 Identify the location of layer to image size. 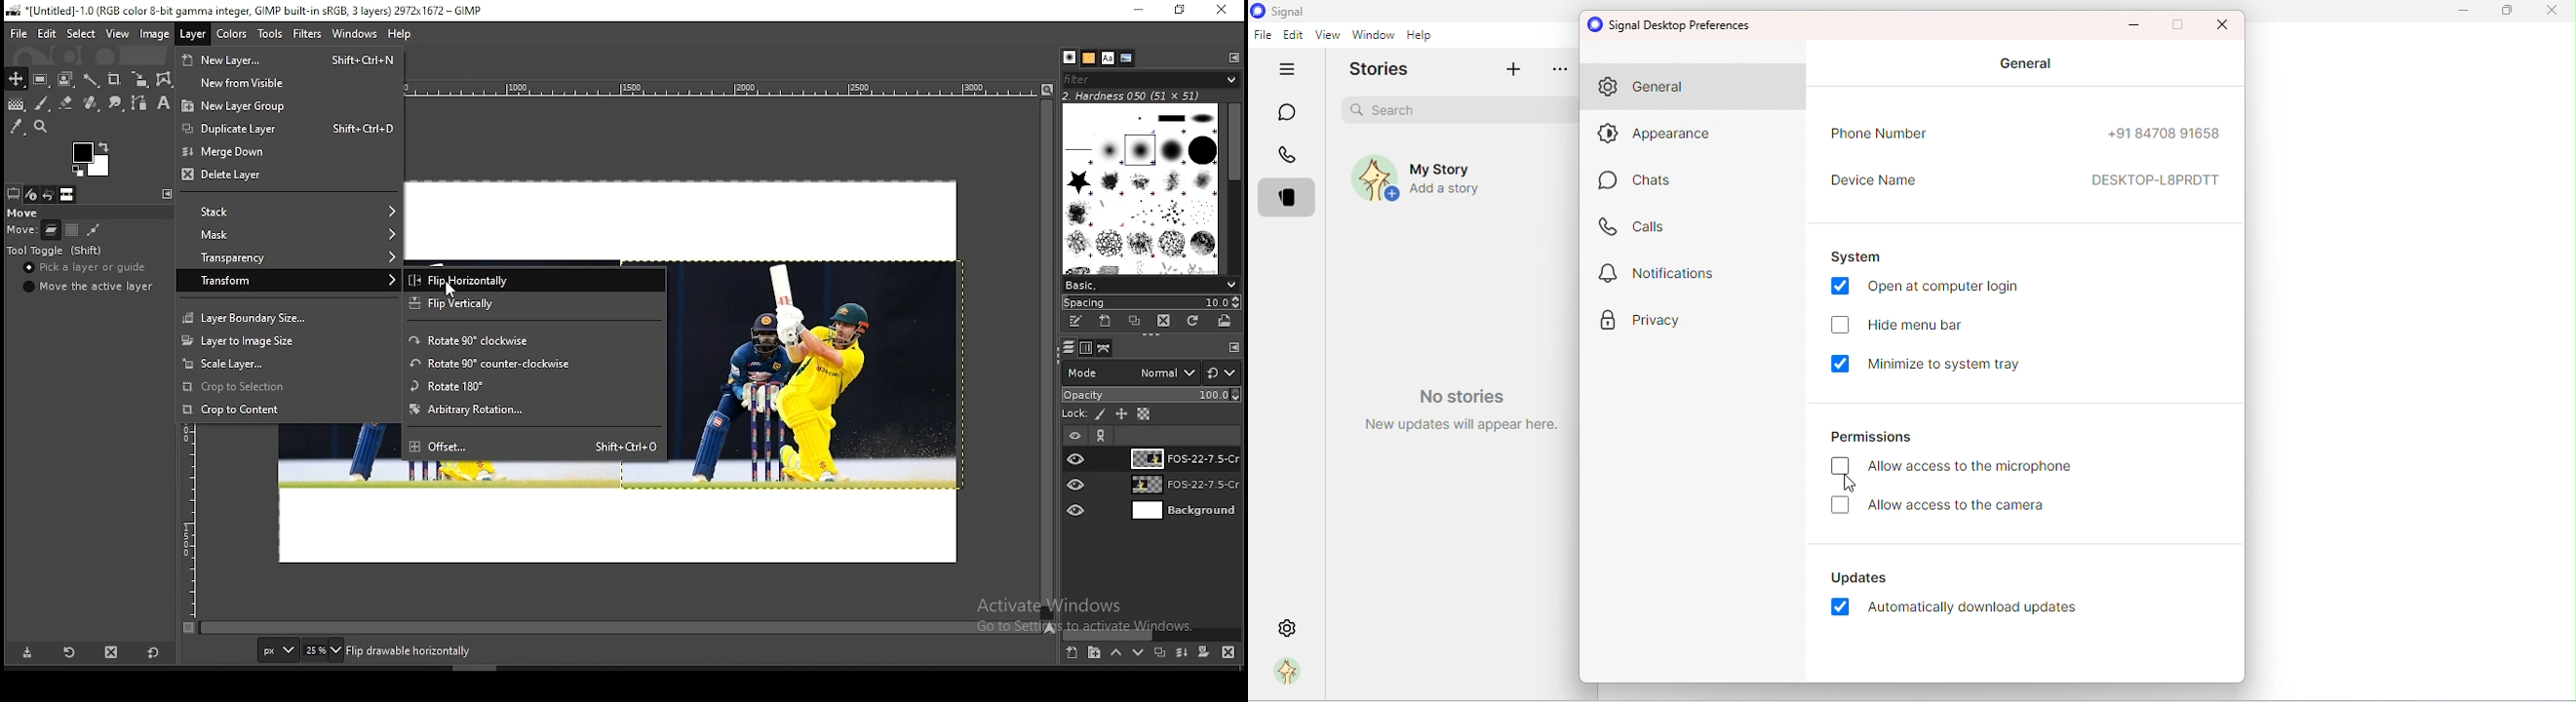
(289, 339).